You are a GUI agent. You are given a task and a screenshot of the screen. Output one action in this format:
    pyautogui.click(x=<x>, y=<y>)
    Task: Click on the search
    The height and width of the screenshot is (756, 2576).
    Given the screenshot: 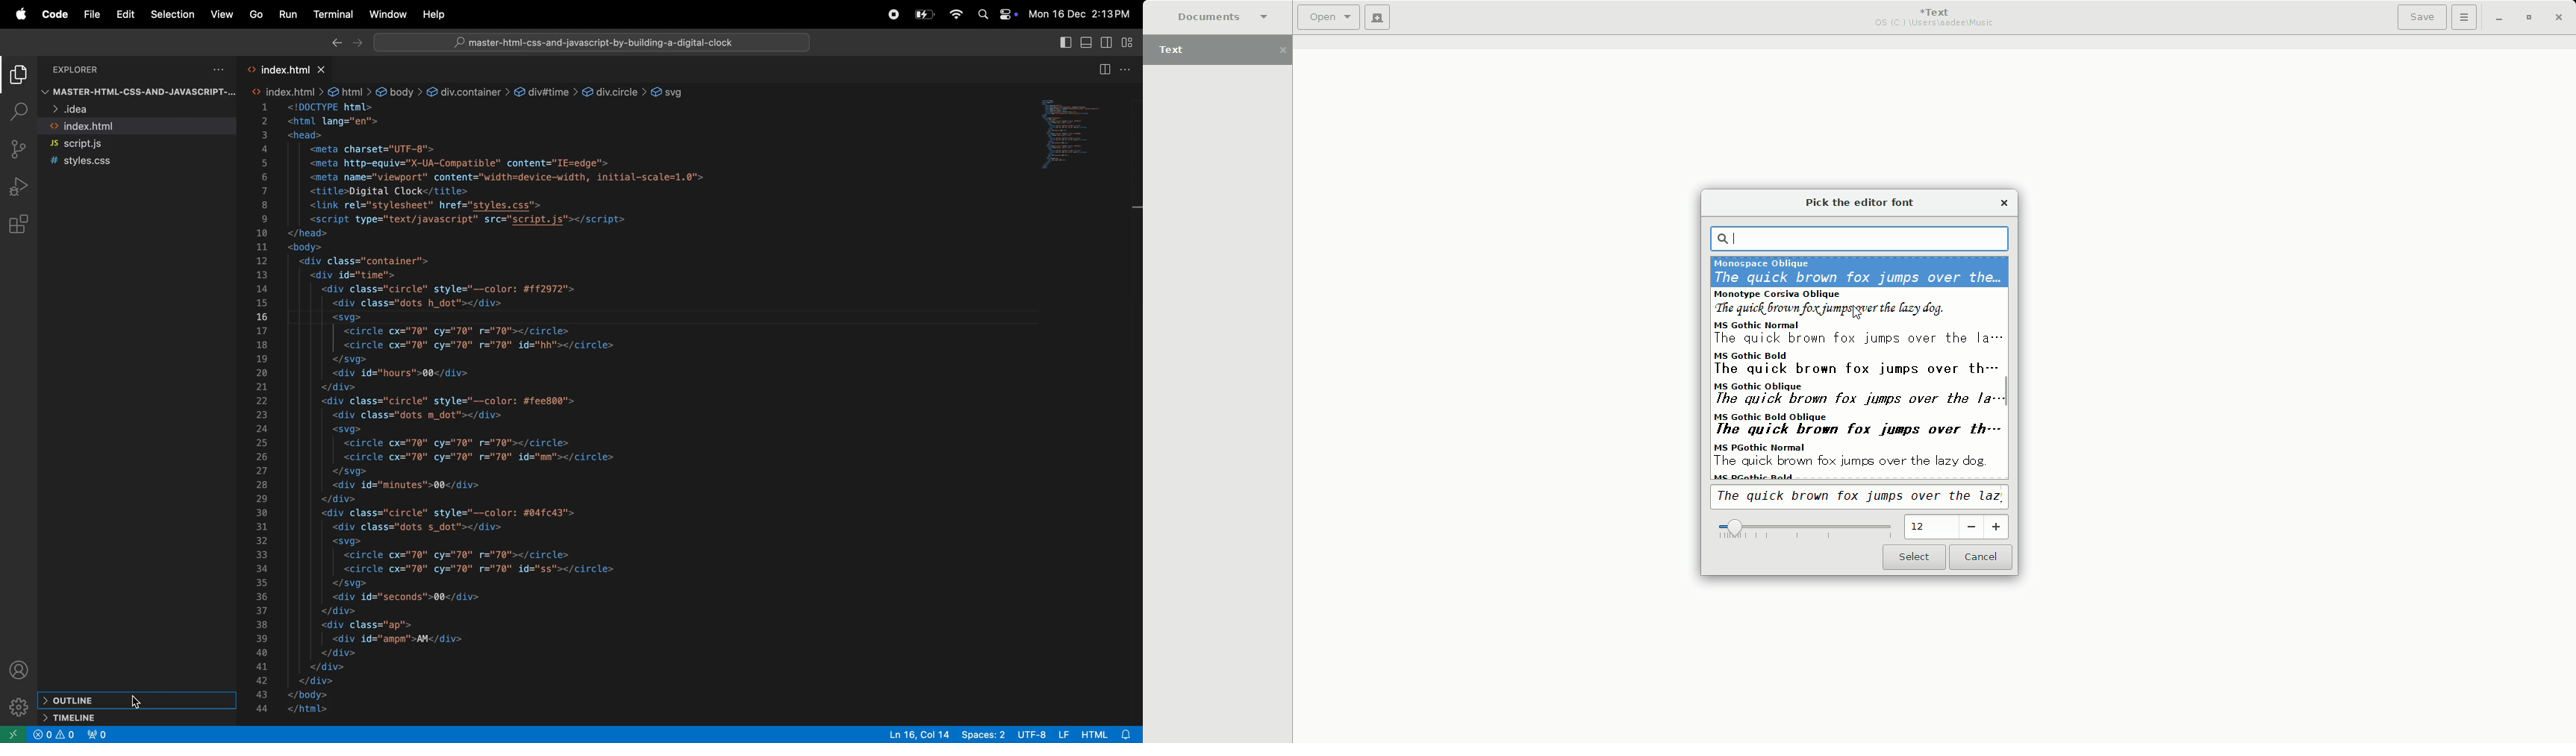 What is the action you would take?
    pyautogui.click(x=17, y=113)
    